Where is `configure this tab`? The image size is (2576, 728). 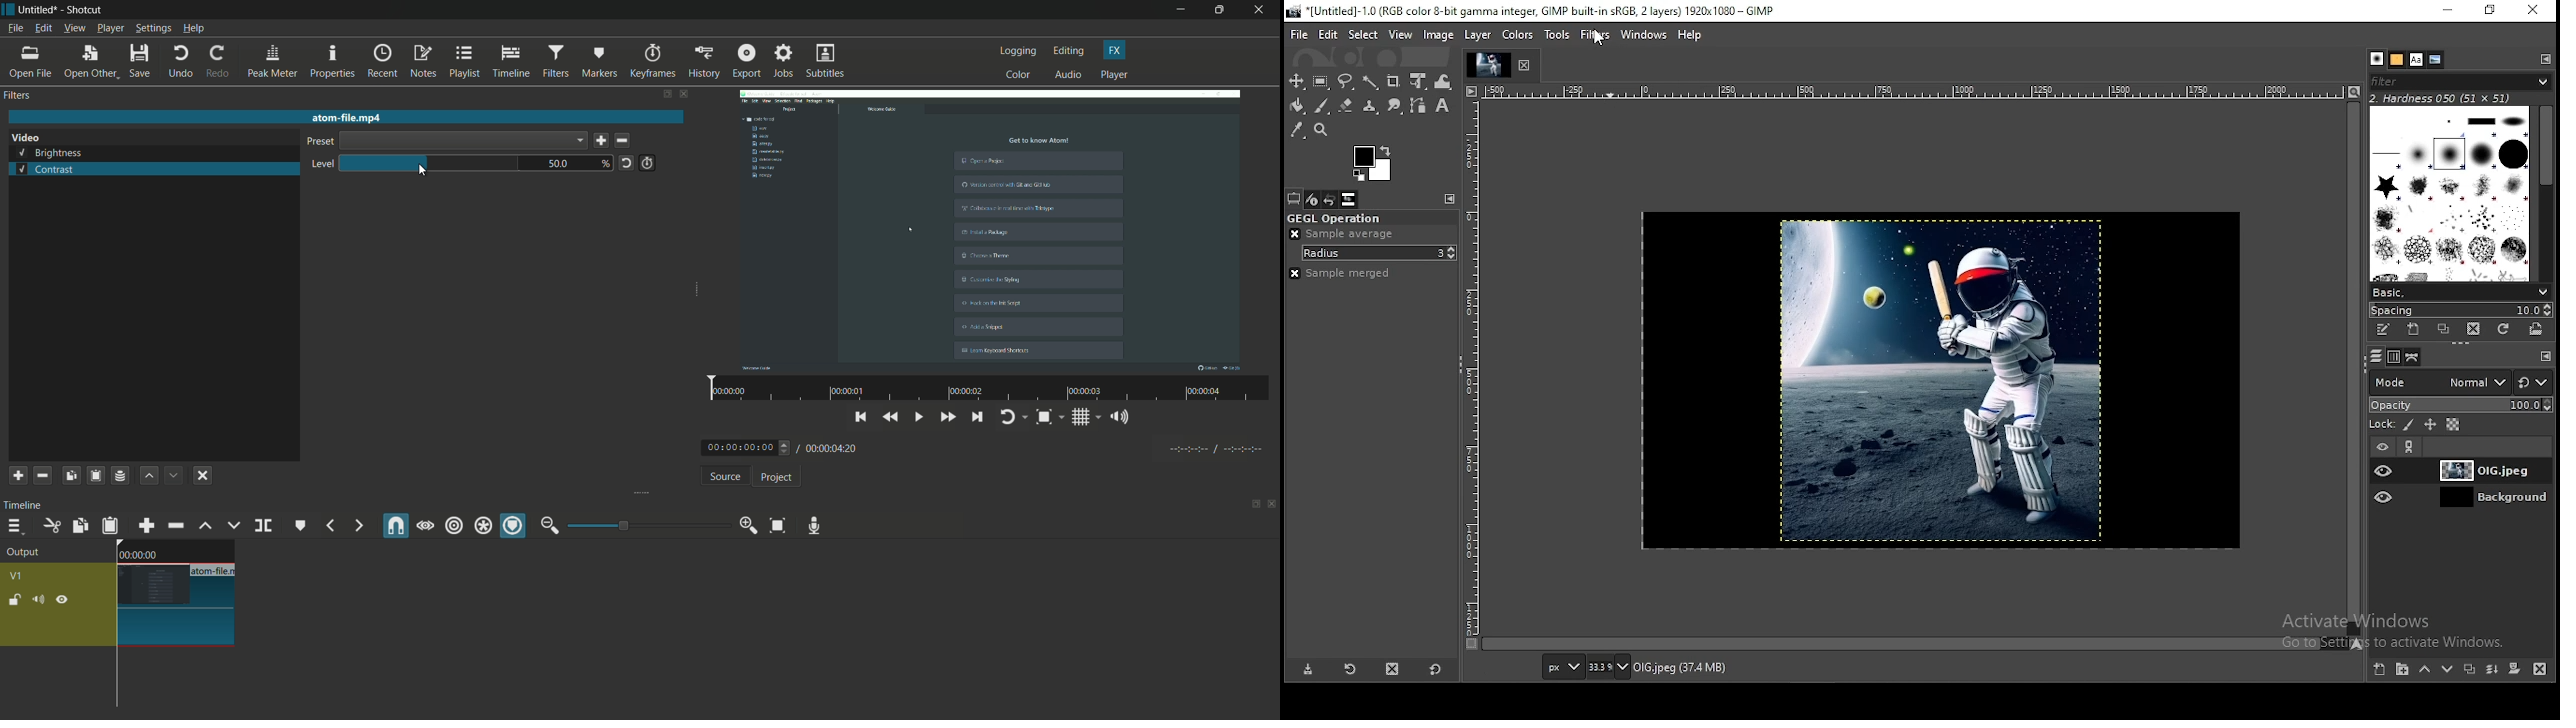 configure this tab is located at coordinates (2543, 58).